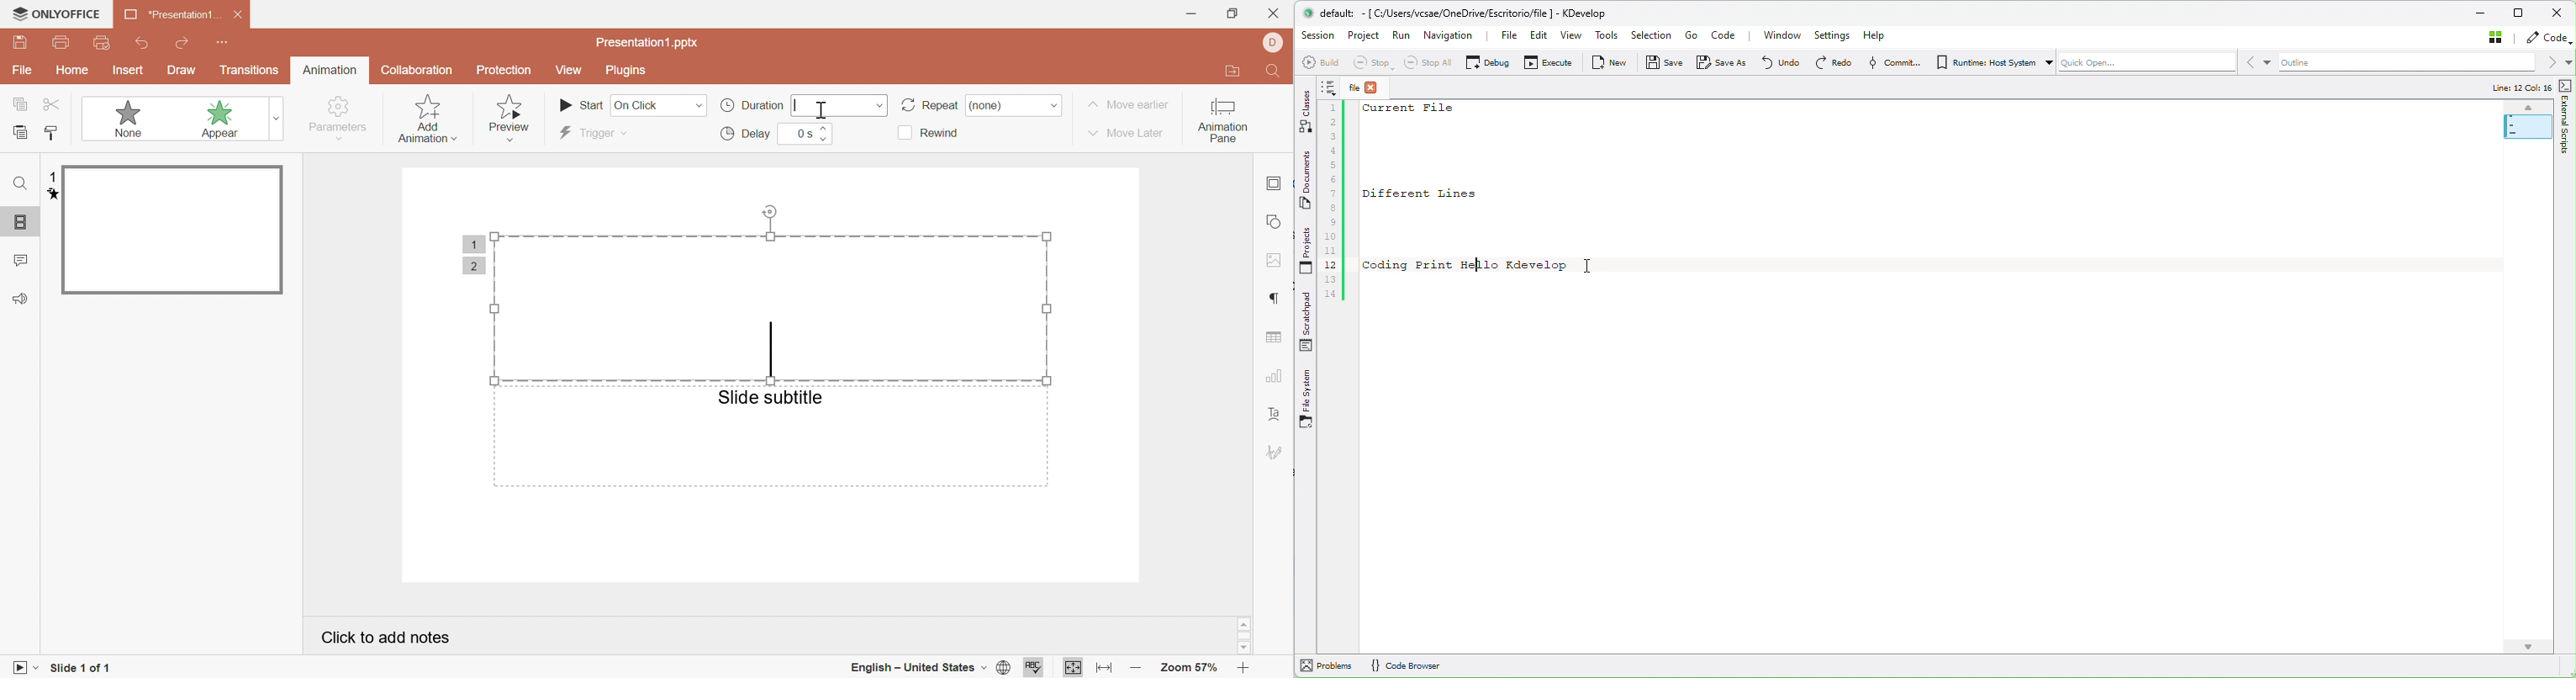  Describe the element at coordinates (747, 133) in the screenshot. I see `delay` at that location.